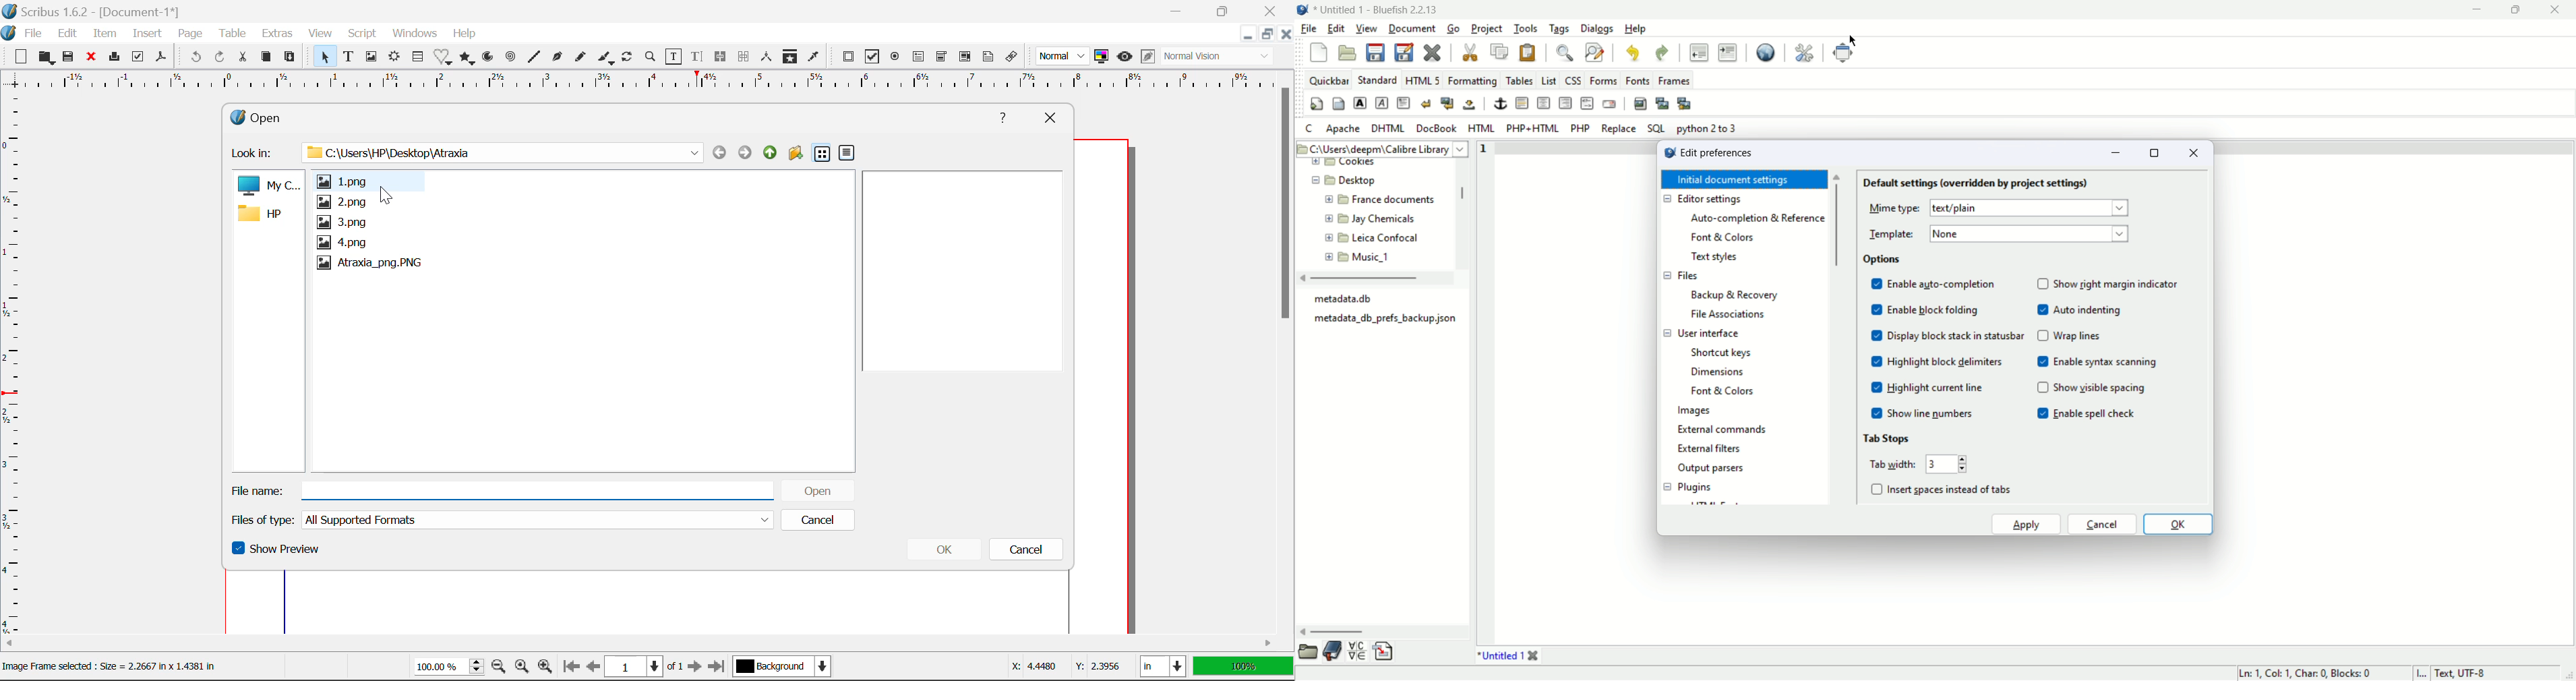 Image resolution: width=2576 pixels, height=700 pixels. I want to click on Edit preferences, so click(1724, 153).